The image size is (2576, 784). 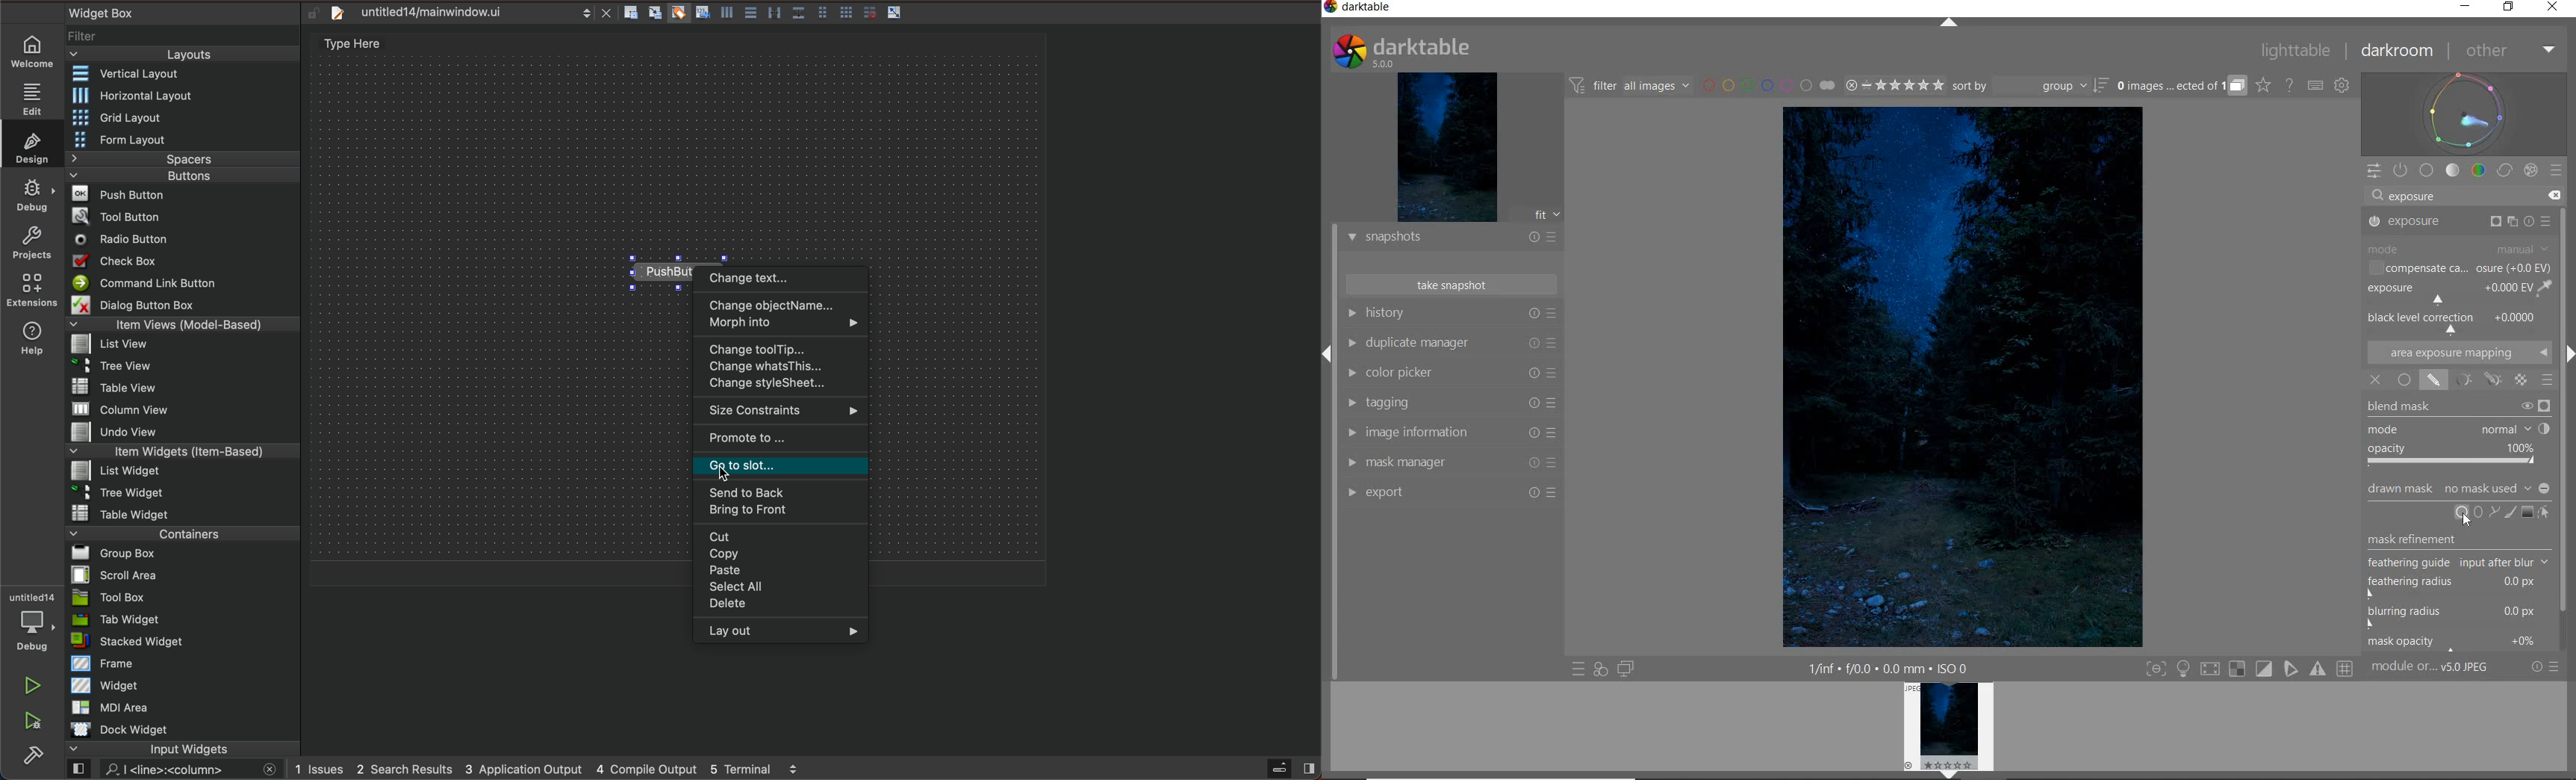 I want to click on DE, so click(x=30, y=197).